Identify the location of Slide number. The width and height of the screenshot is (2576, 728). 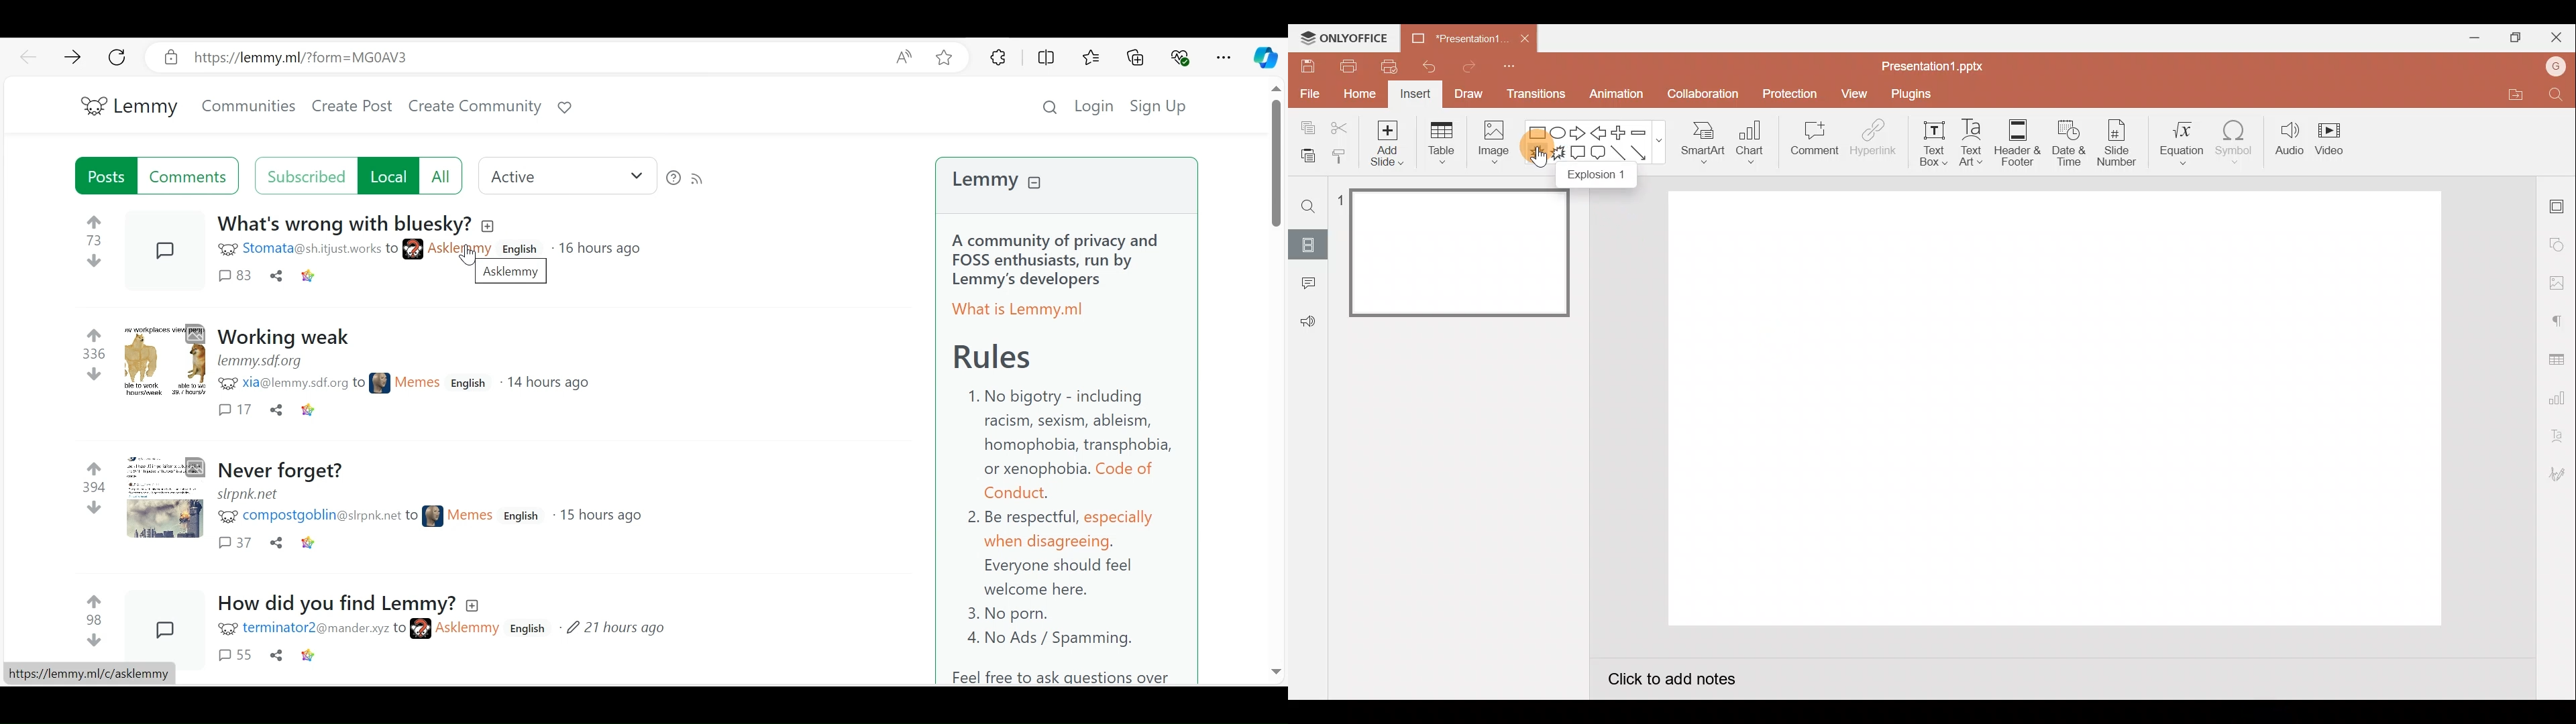
(2114, 143).